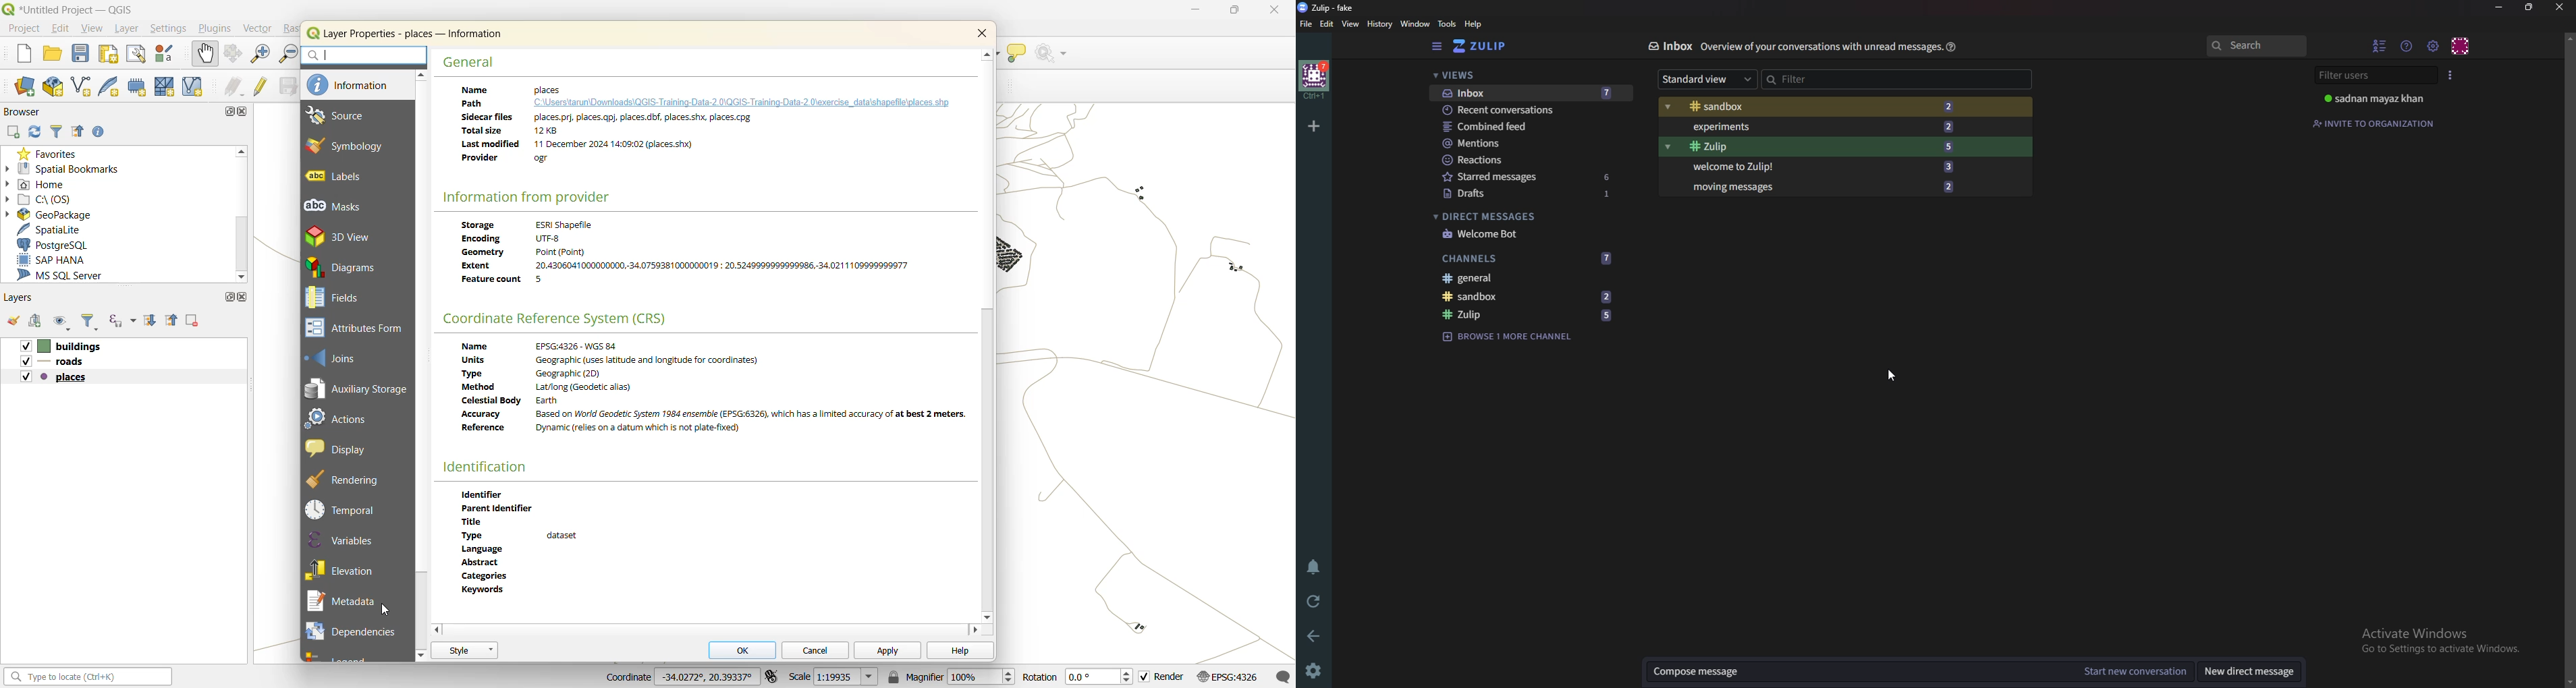  I want to click on Combined feed, so click(1527, 127).